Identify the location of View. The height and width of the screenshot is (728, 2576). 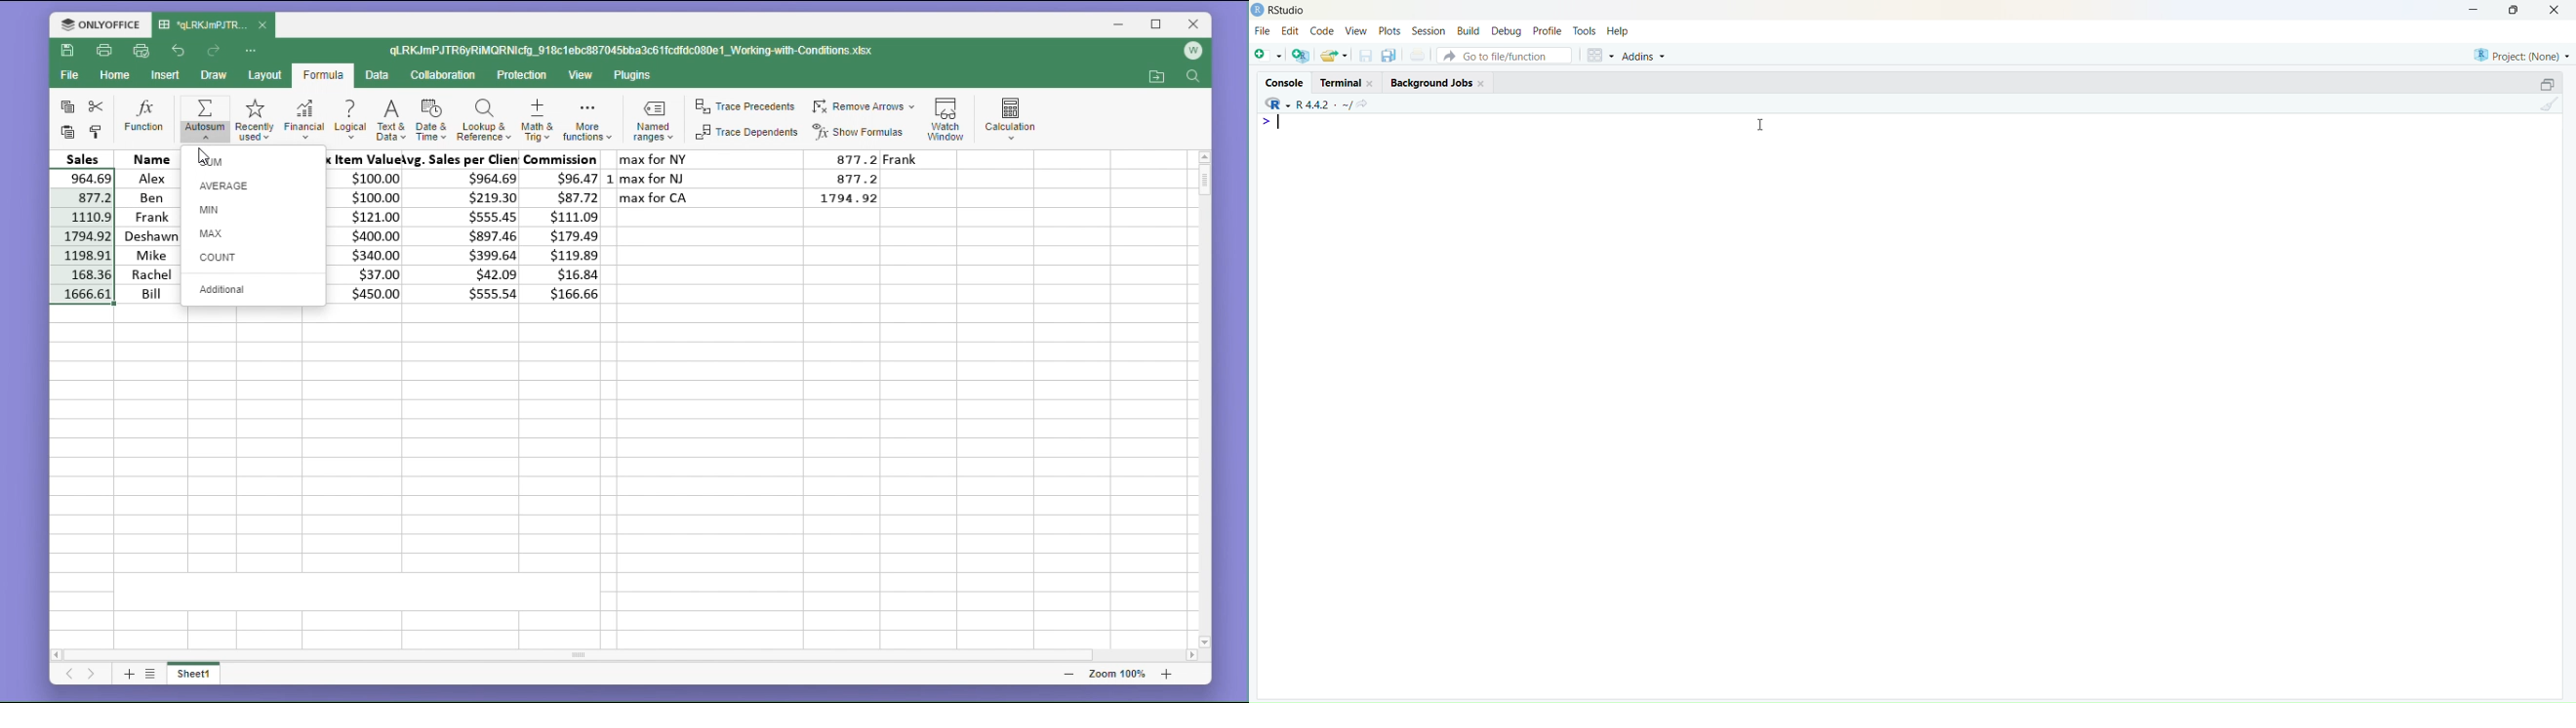
(1357, 31).